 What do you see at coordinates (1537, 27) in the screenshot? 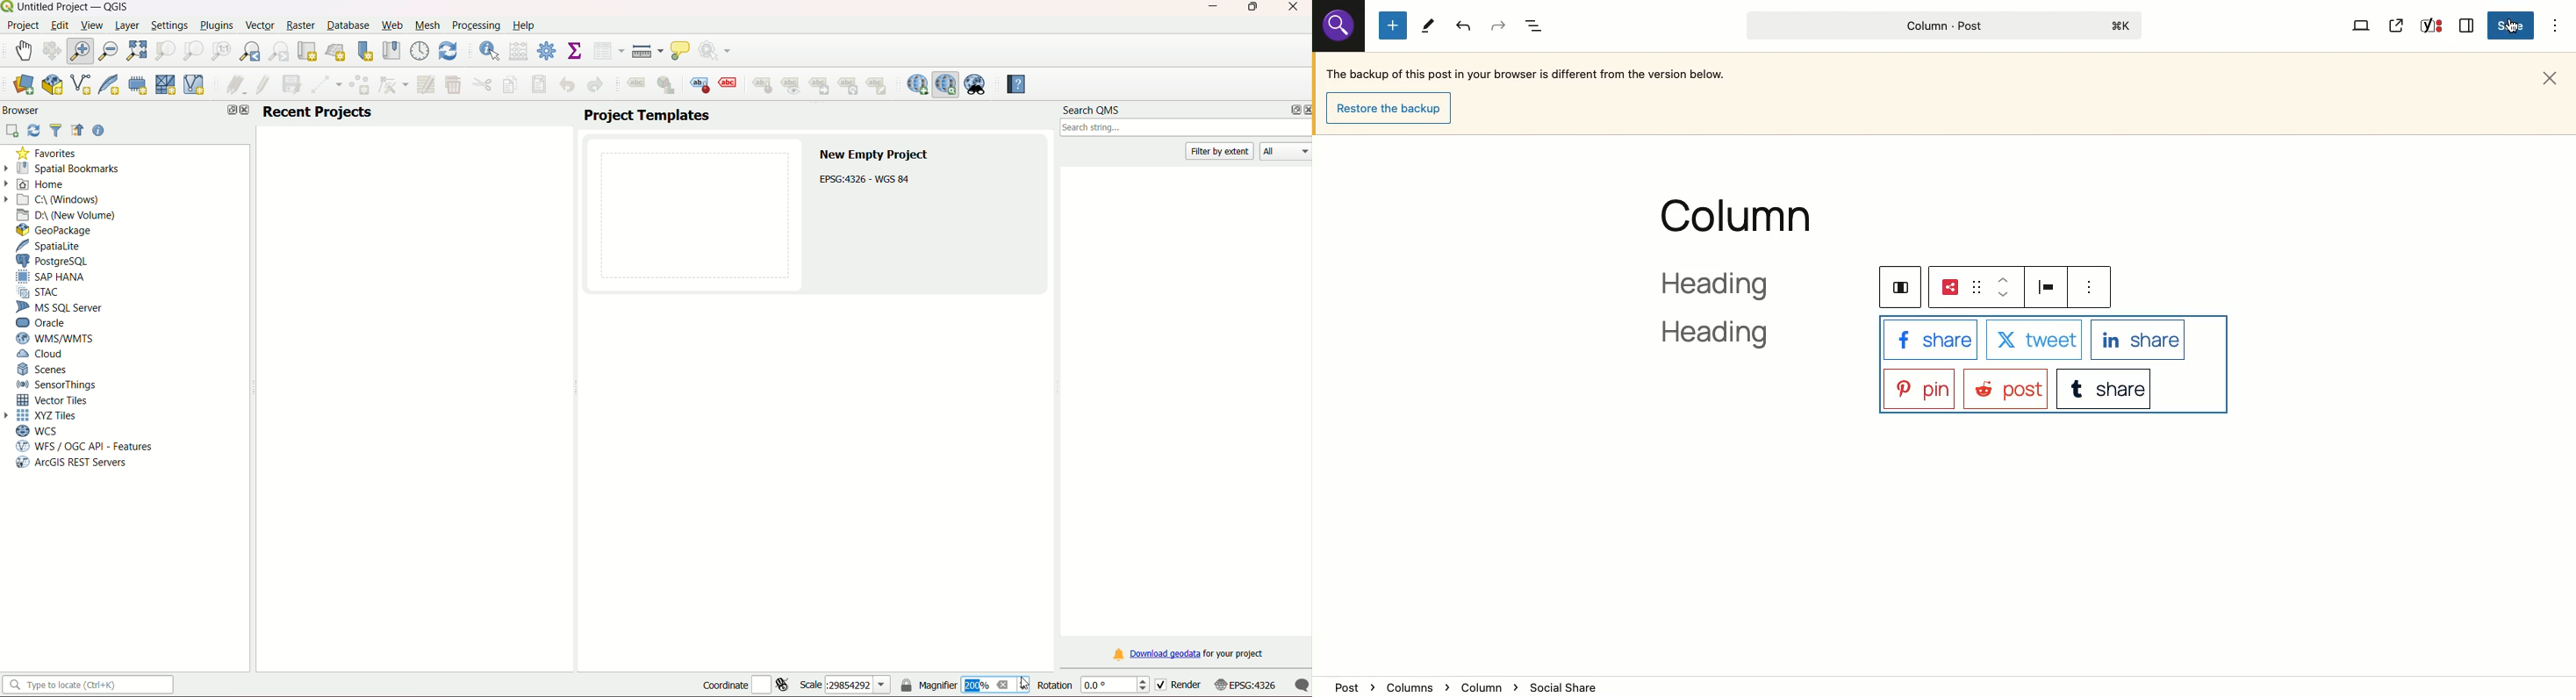
I see `Document overview` at bounding box center [1537, 27].